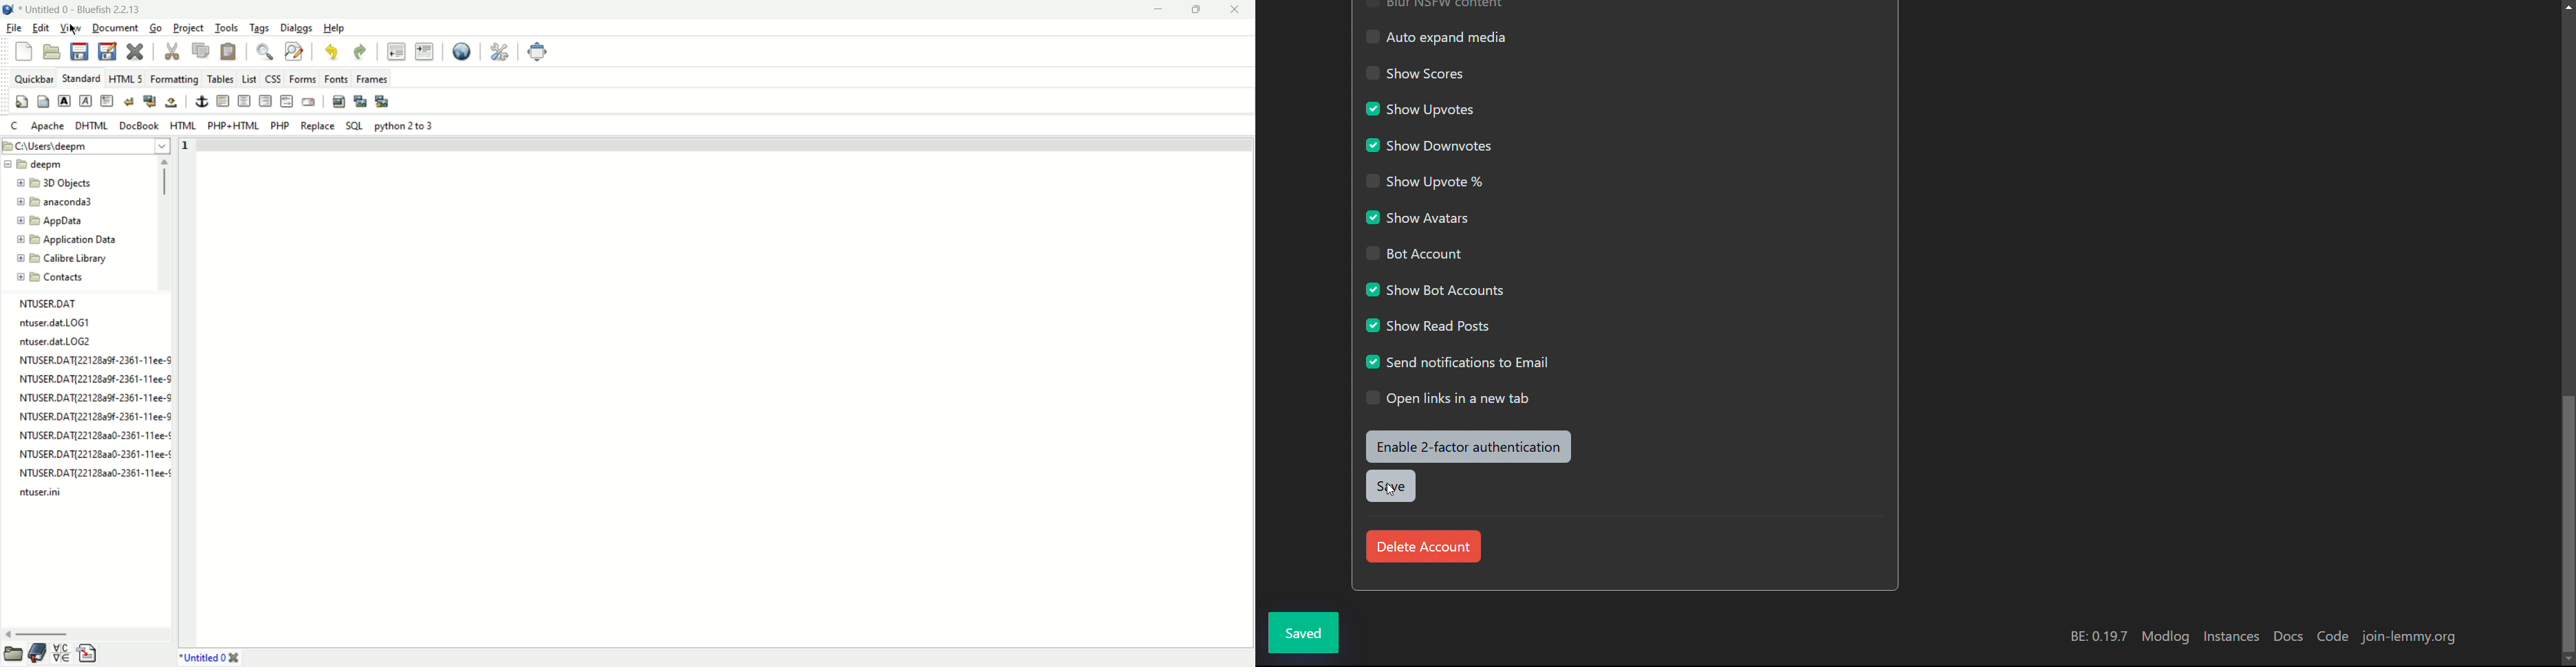 This screenshot has width=2576, height=672. I want to click on open file, so click(50, 51).